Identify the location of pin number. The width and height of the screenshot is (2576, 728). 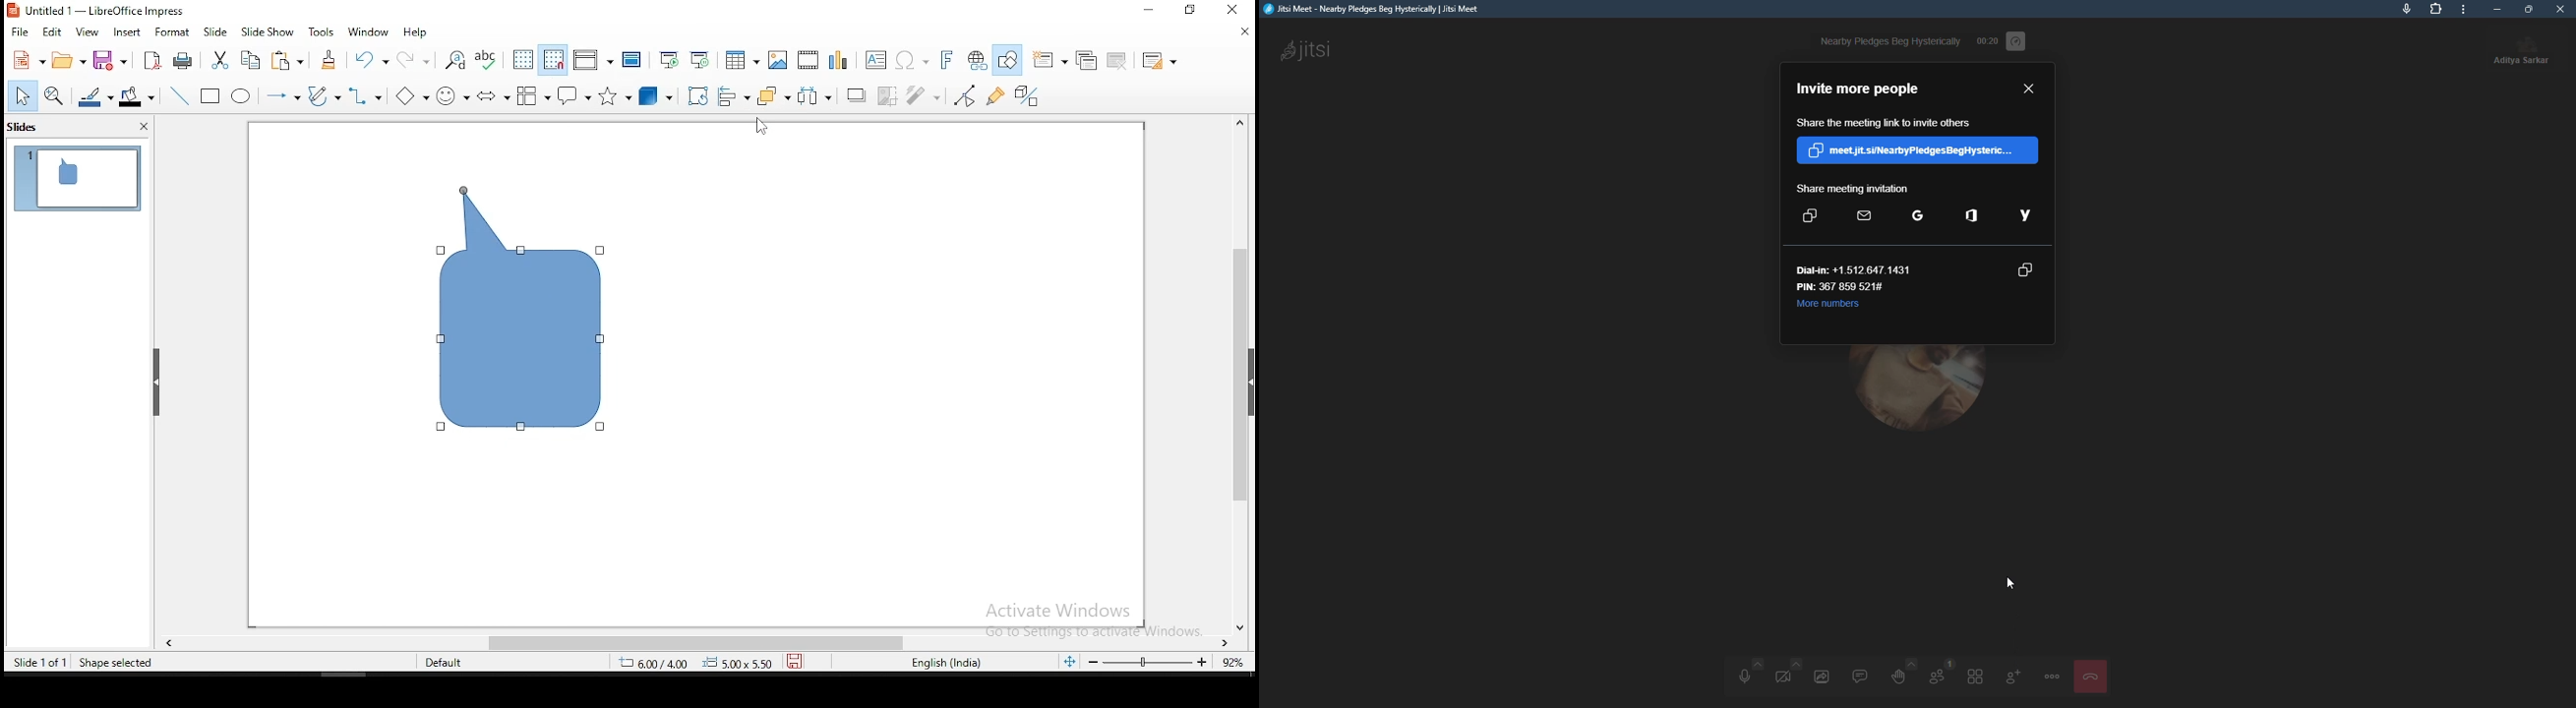
(1840, 285).